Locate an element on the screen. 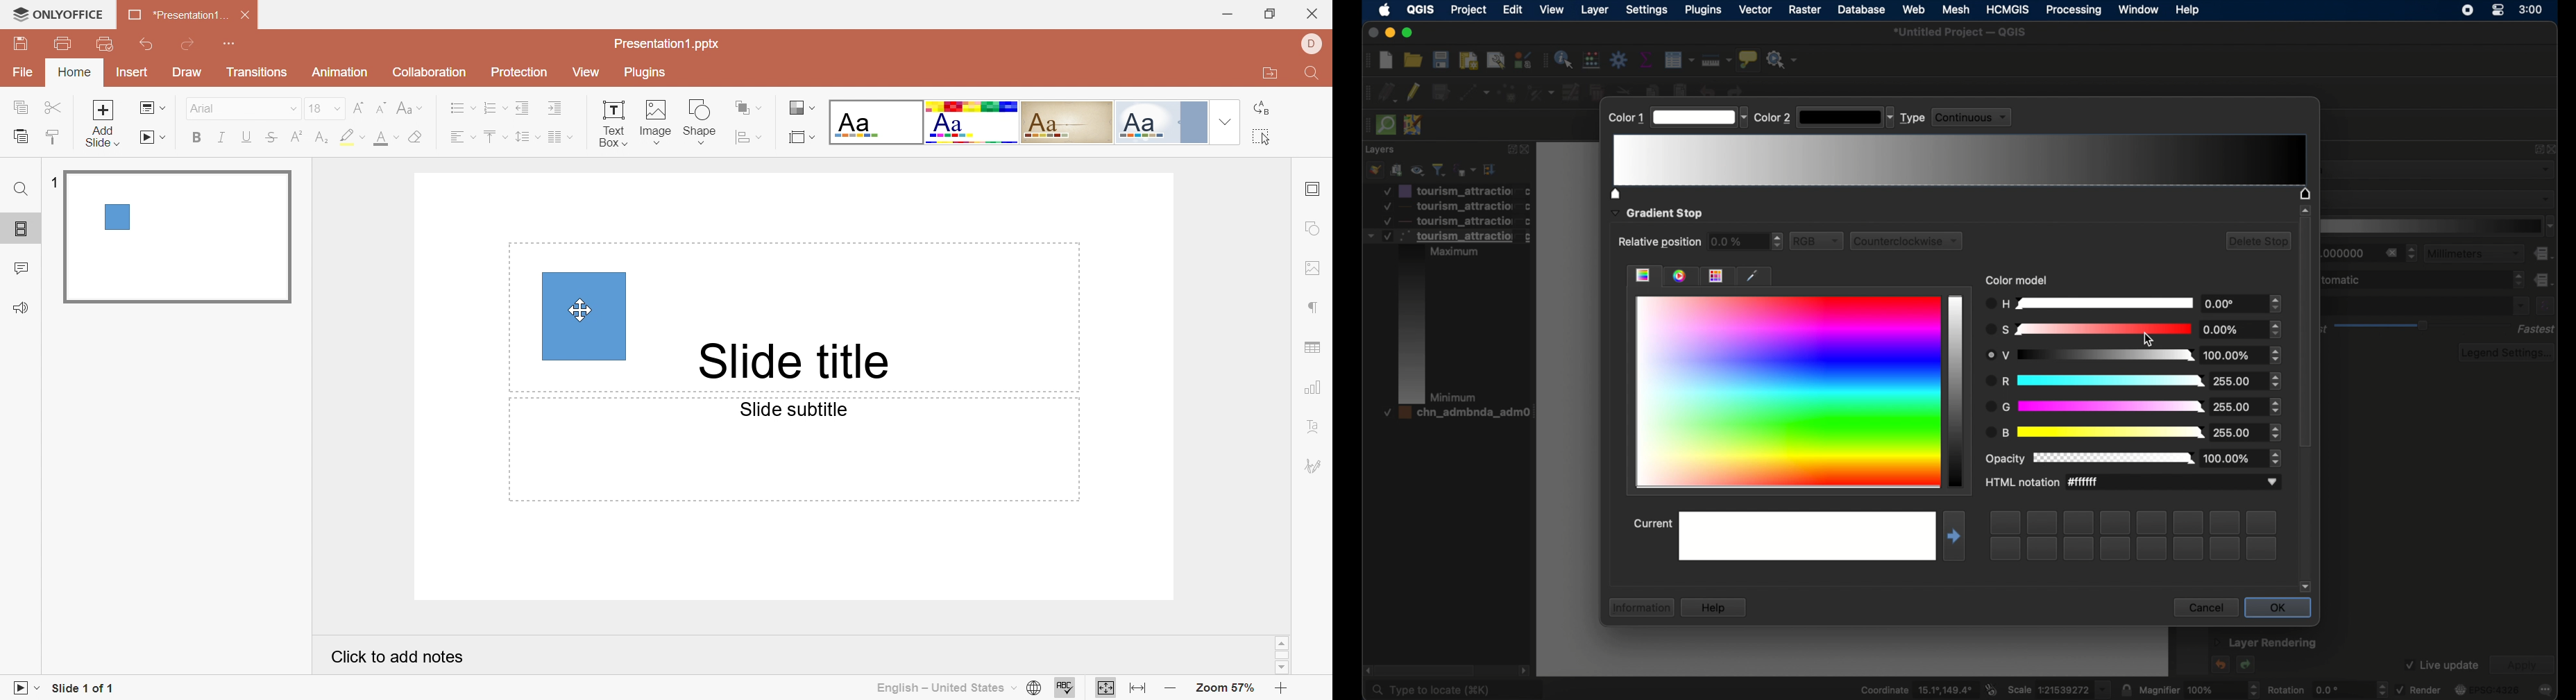 The width and height of the screenshot is (2576, 700). Slide settings is located at coordinates (1315, 190).